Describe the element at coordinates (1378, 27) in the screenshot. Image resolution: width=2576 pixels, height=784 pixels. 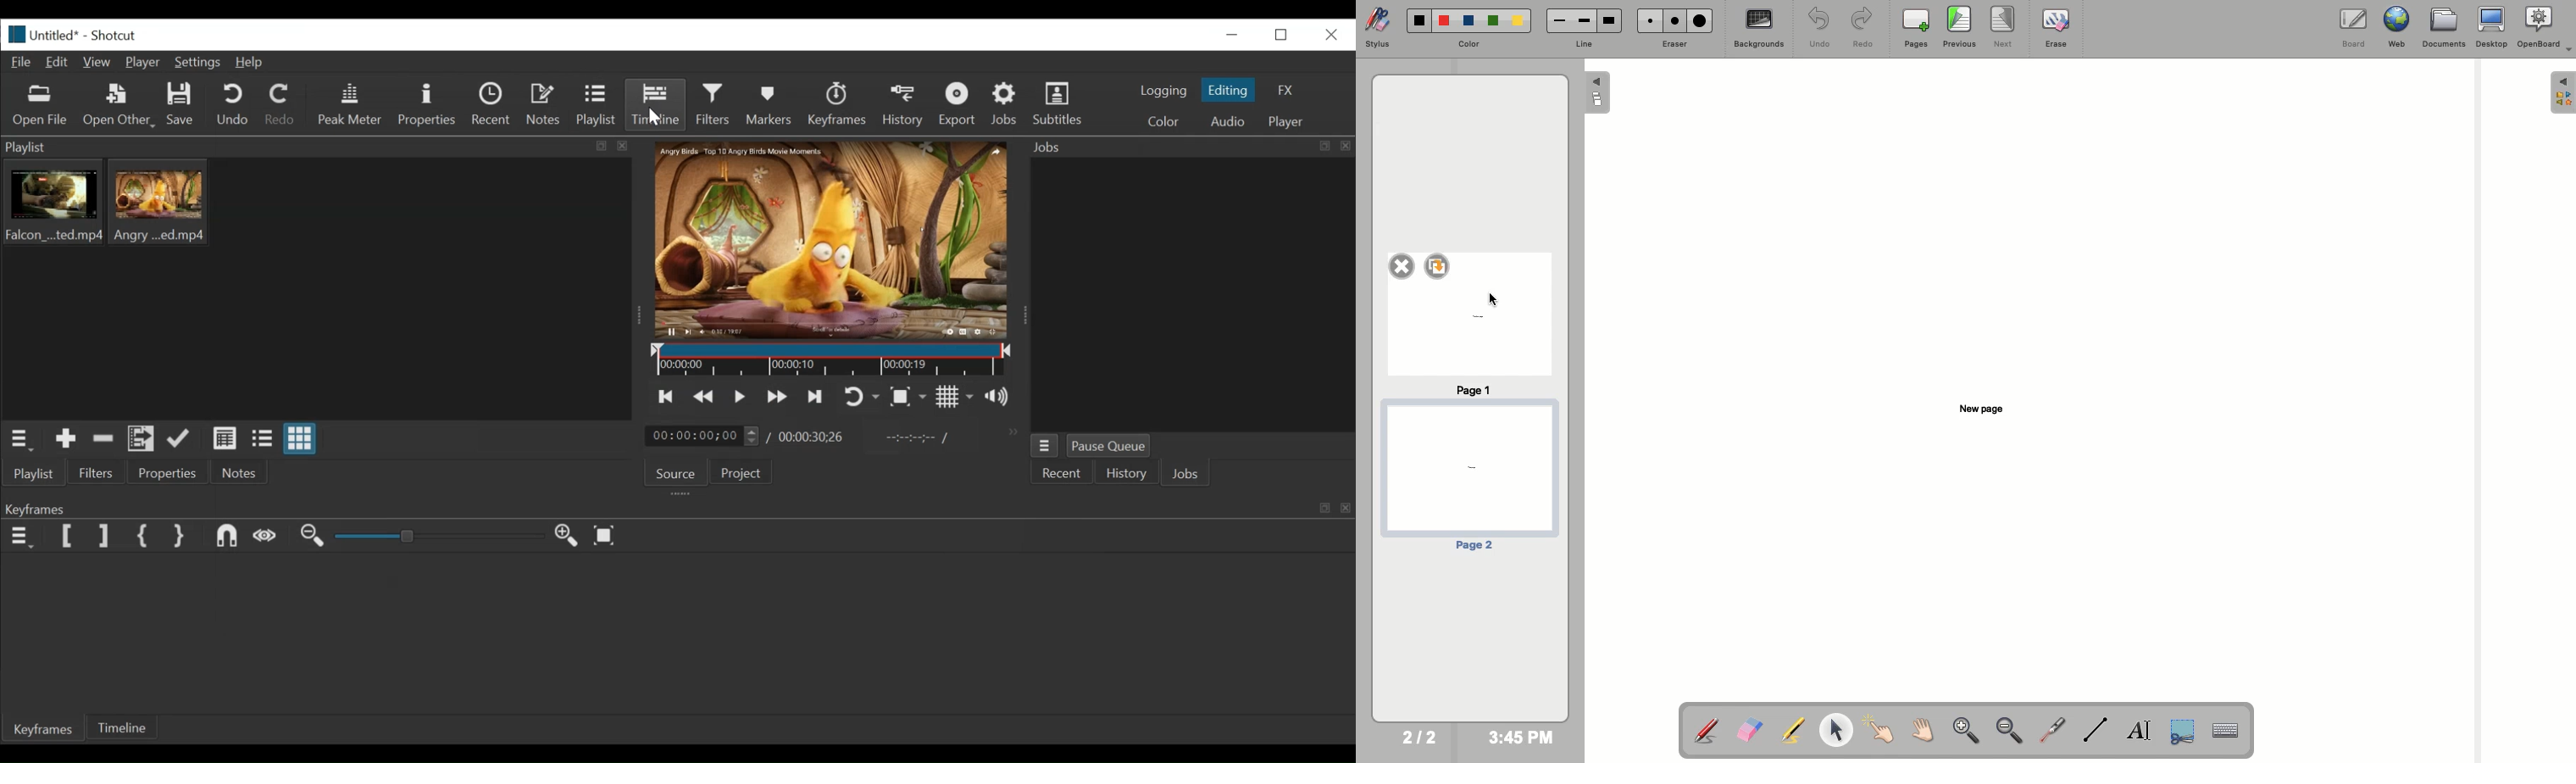
I see `Stylus` at that location.